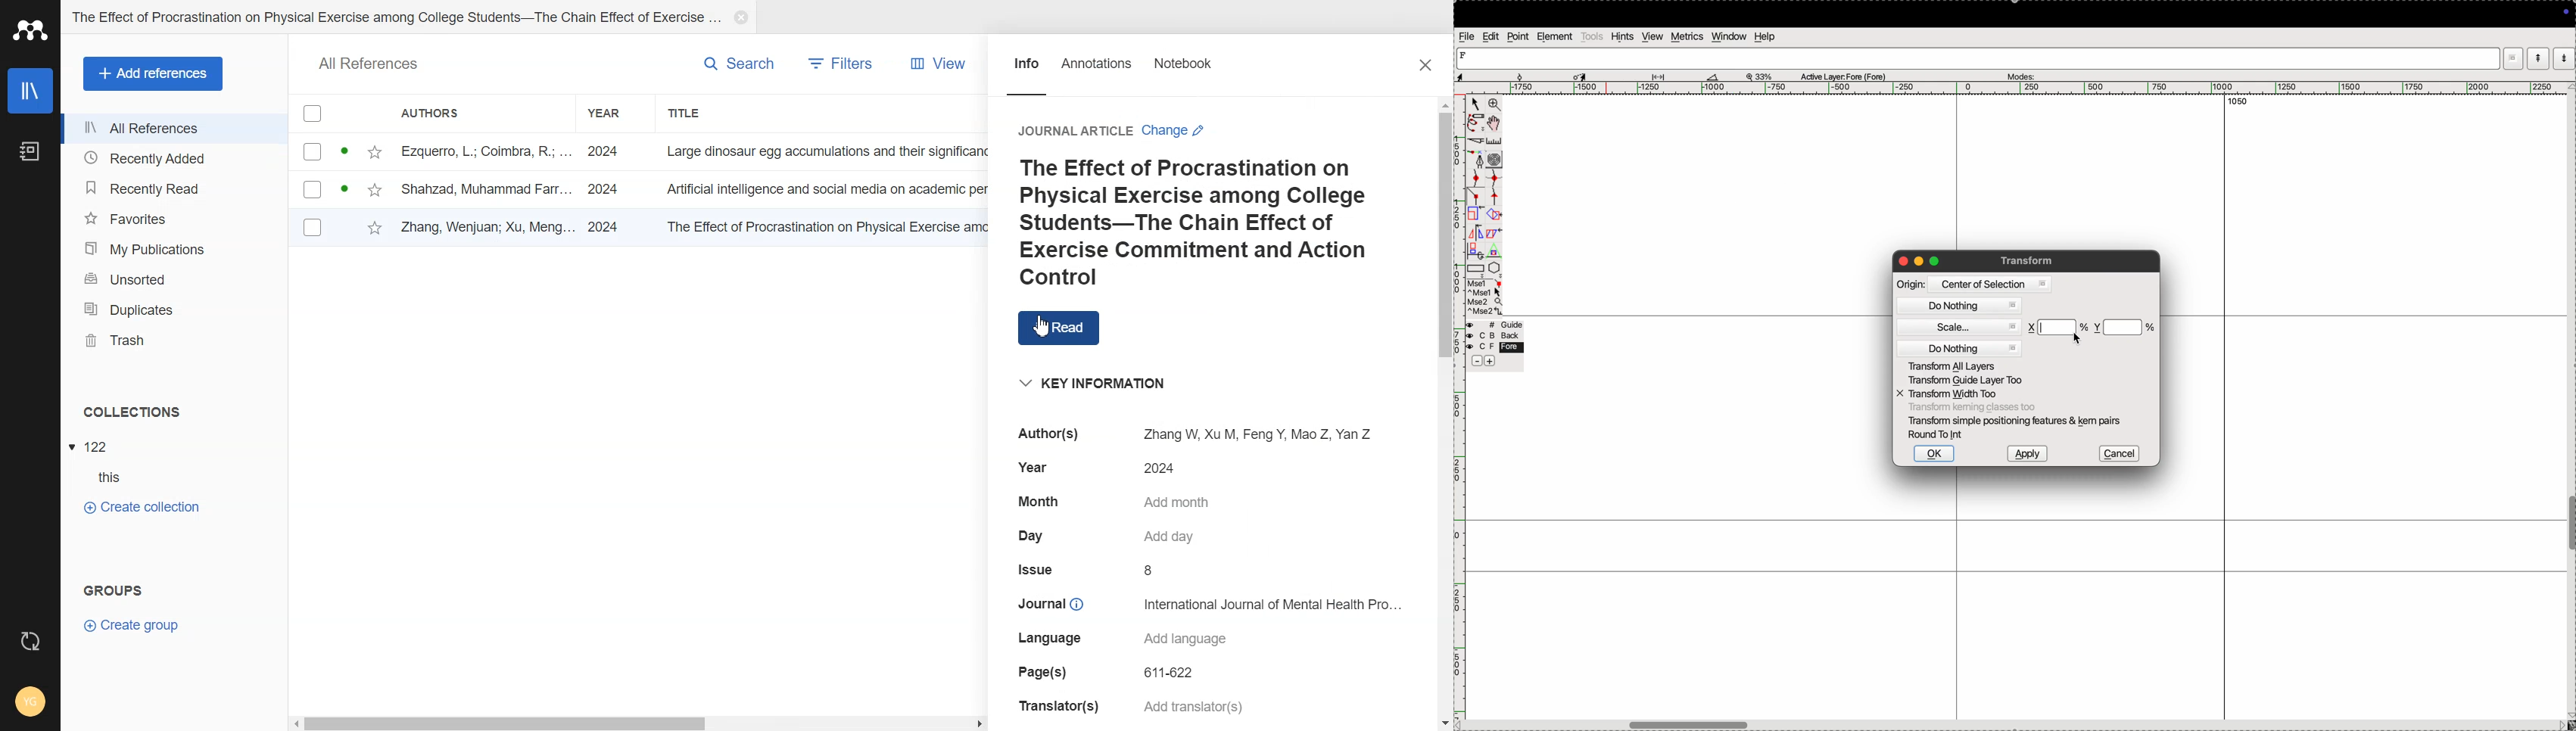 Image resolution: width=2576 pixels, height=756 pixels. Describe the element at coordinates (1477, 198) in the screenshot. I see `line` at that location.